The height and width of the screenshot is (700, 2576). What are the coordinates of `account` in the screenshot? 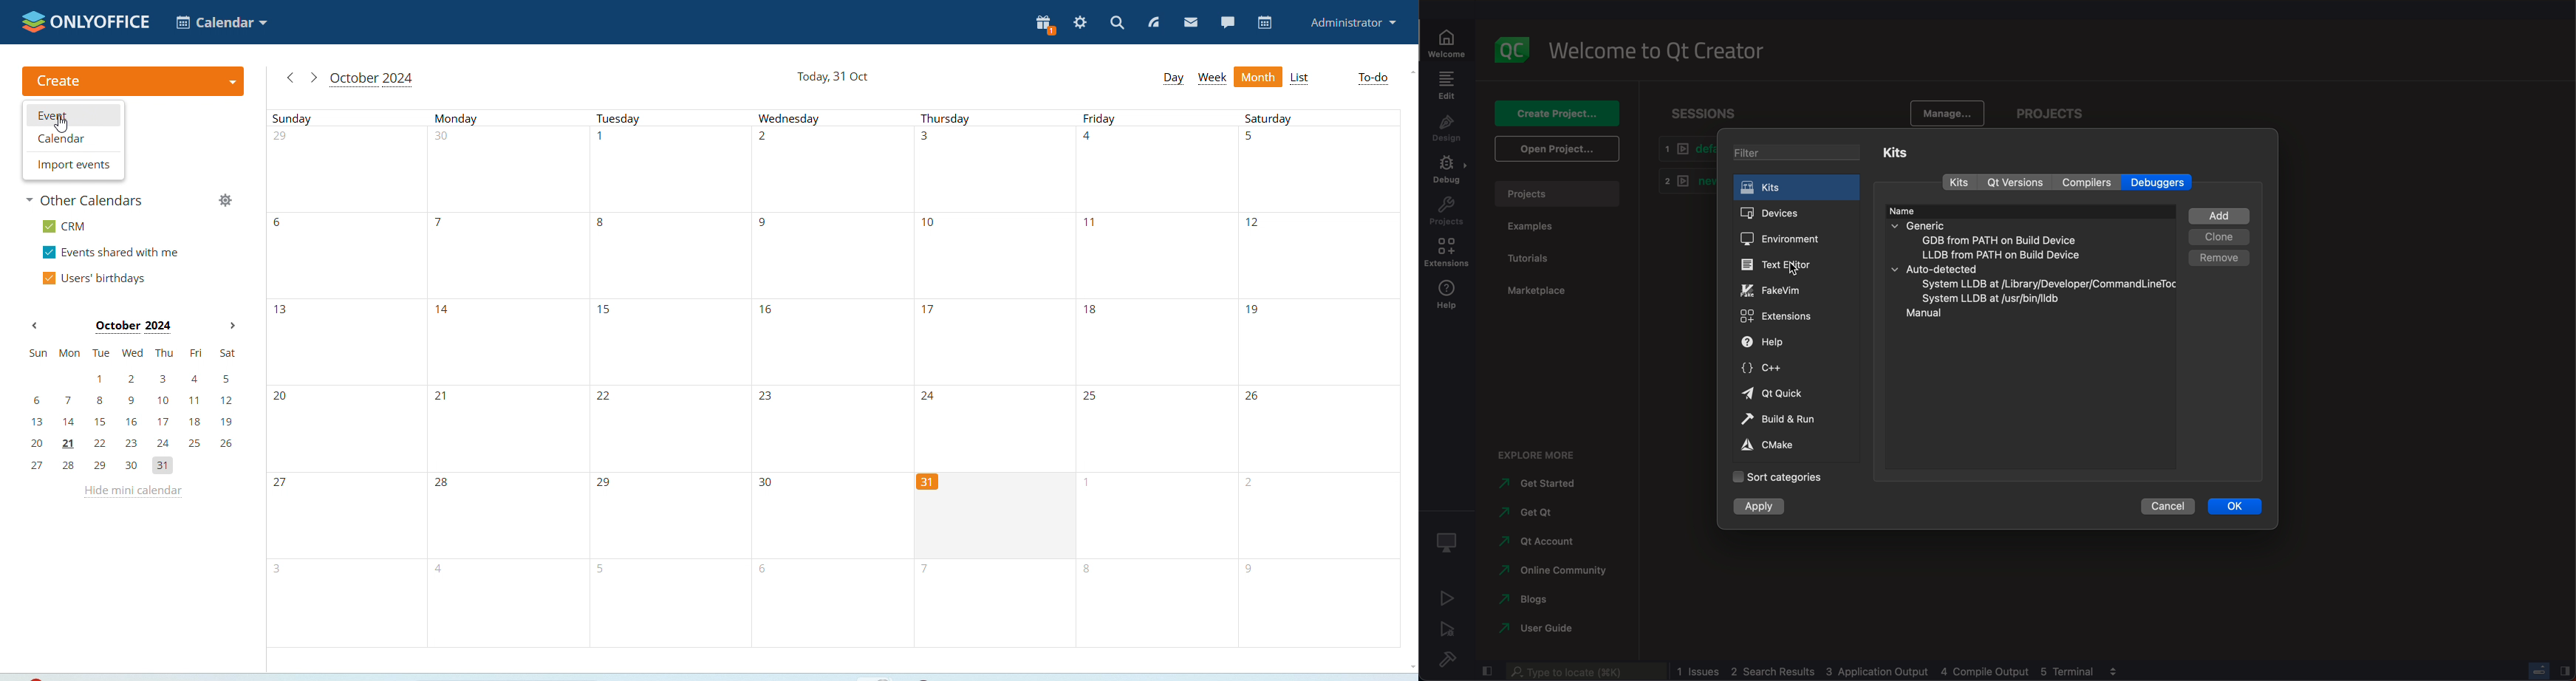 It's located at (1540, 543).